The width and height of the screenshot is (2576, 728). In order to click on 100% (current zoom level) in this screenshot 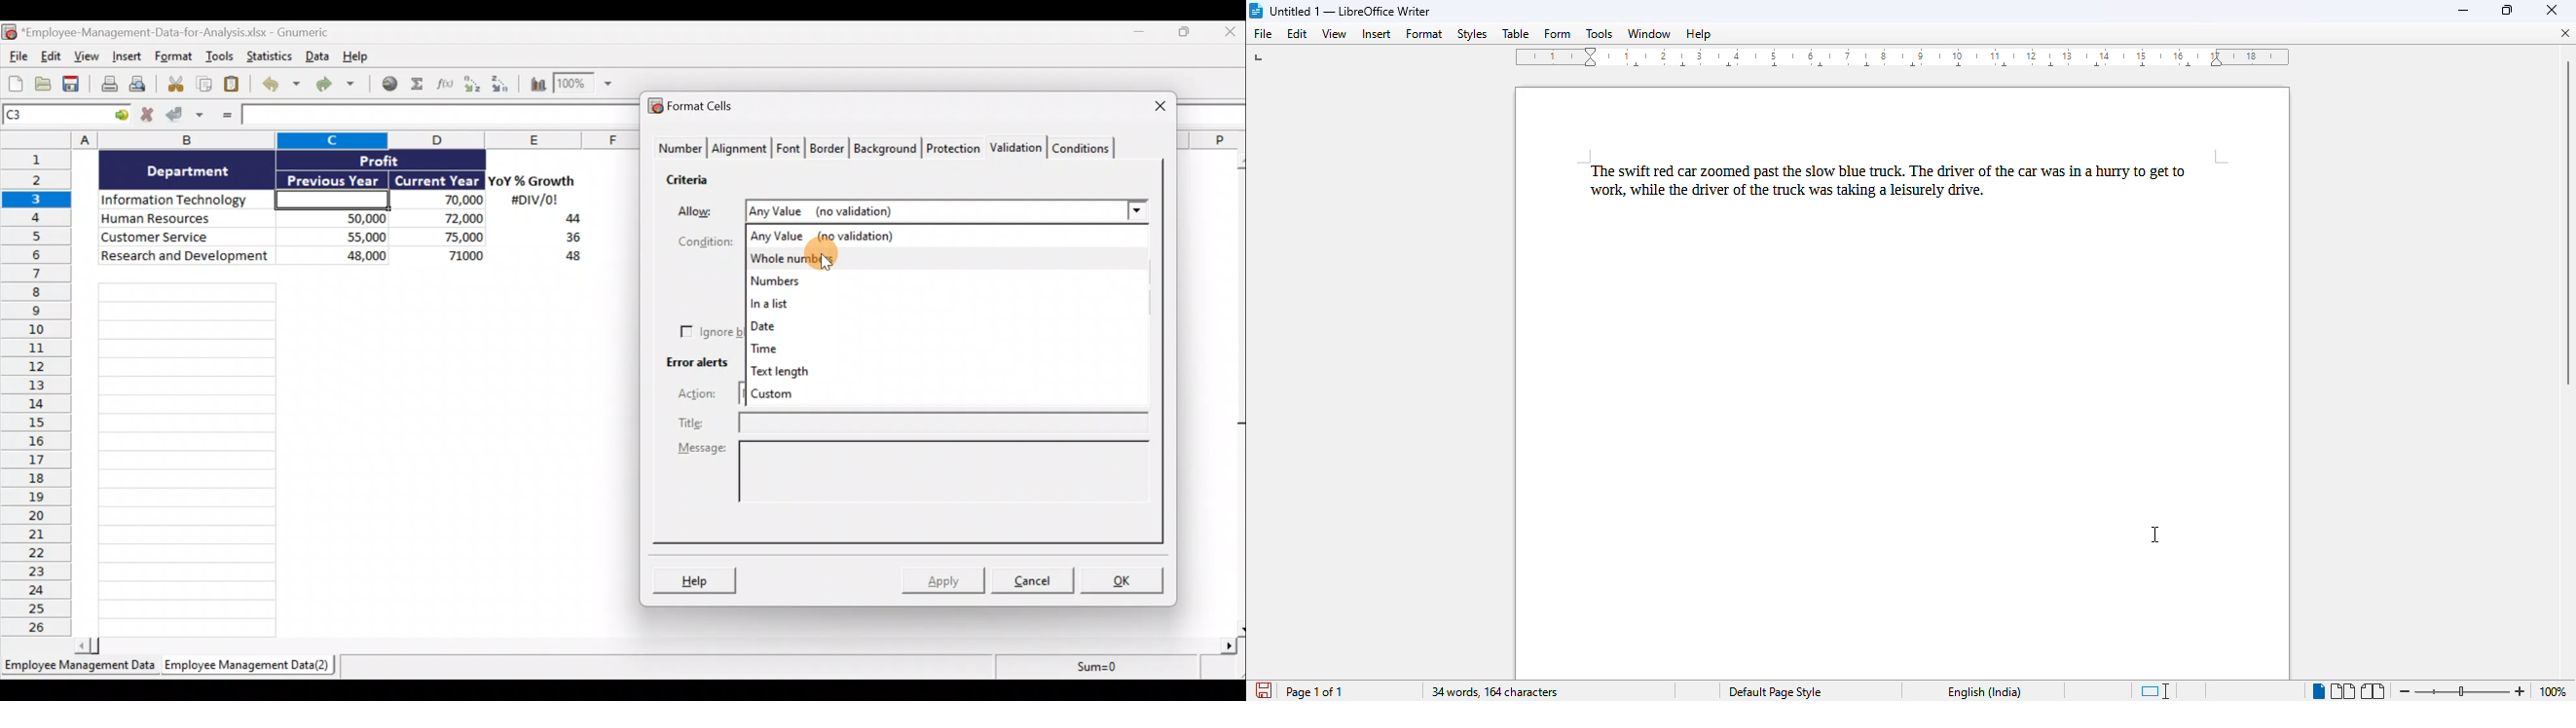, I will do `click(2556, 691)`.